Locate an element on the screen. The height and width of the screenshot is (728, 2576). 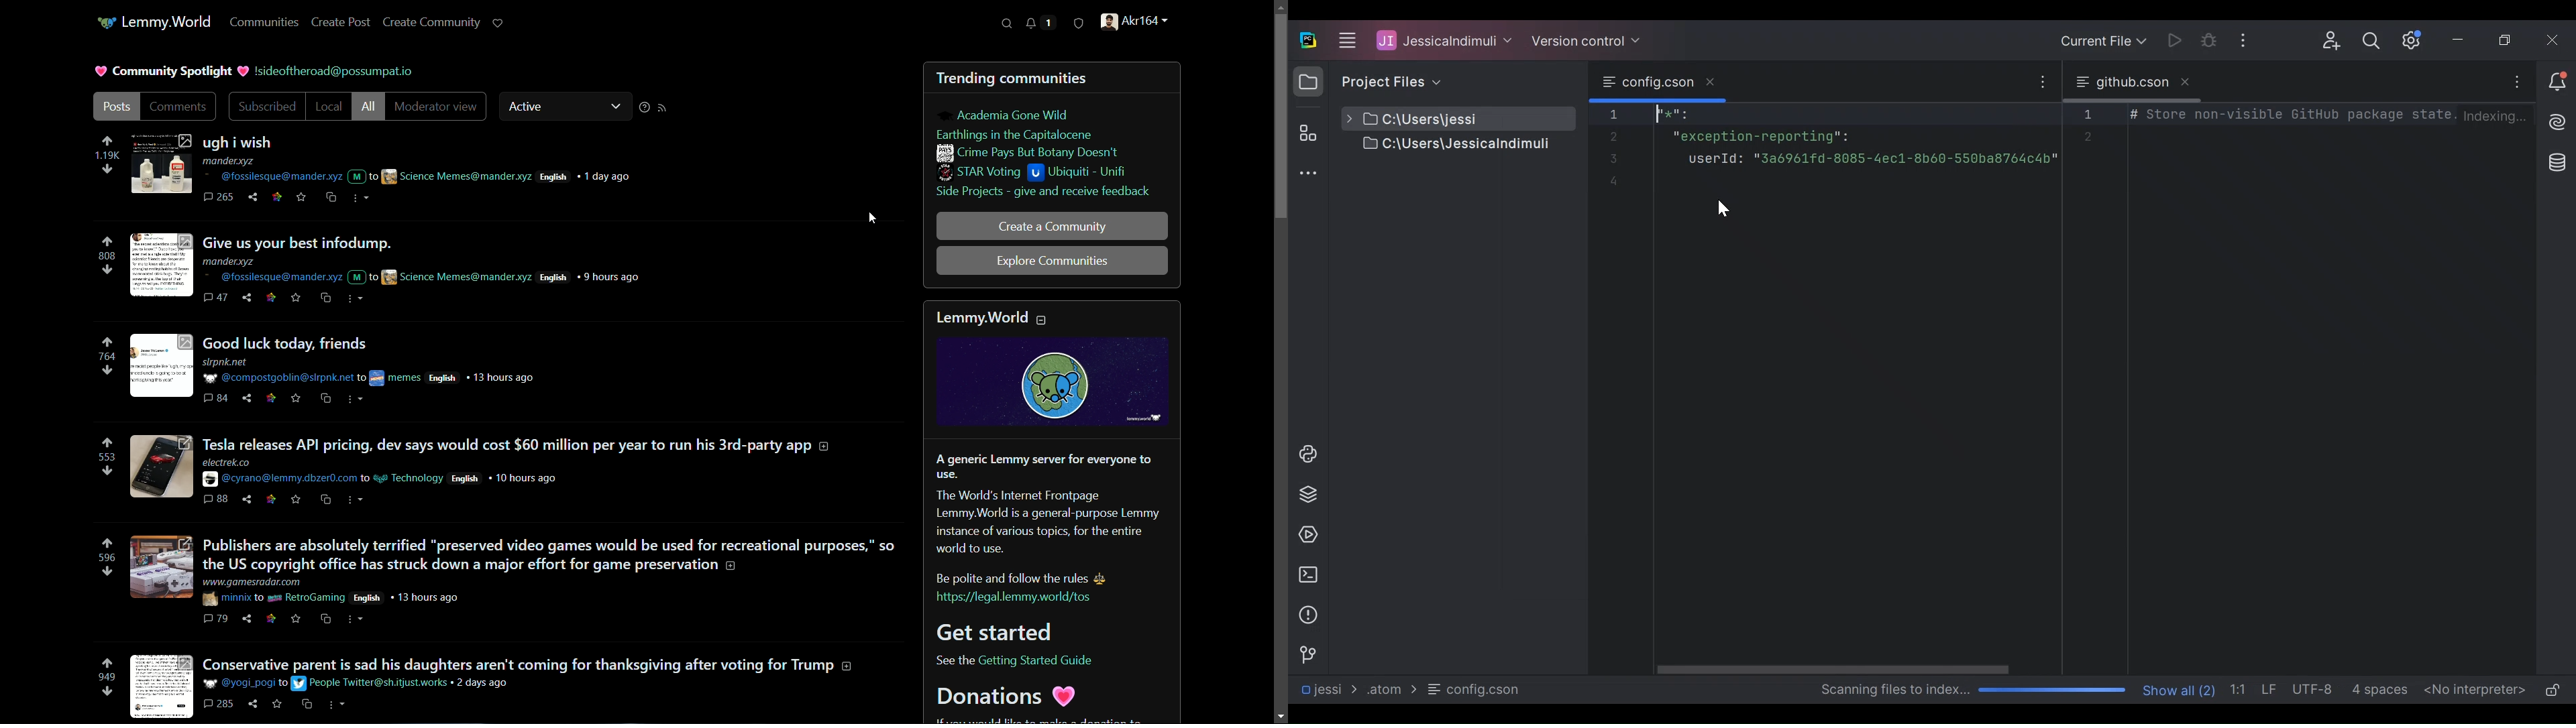
link is located at coordinates (271, 619).